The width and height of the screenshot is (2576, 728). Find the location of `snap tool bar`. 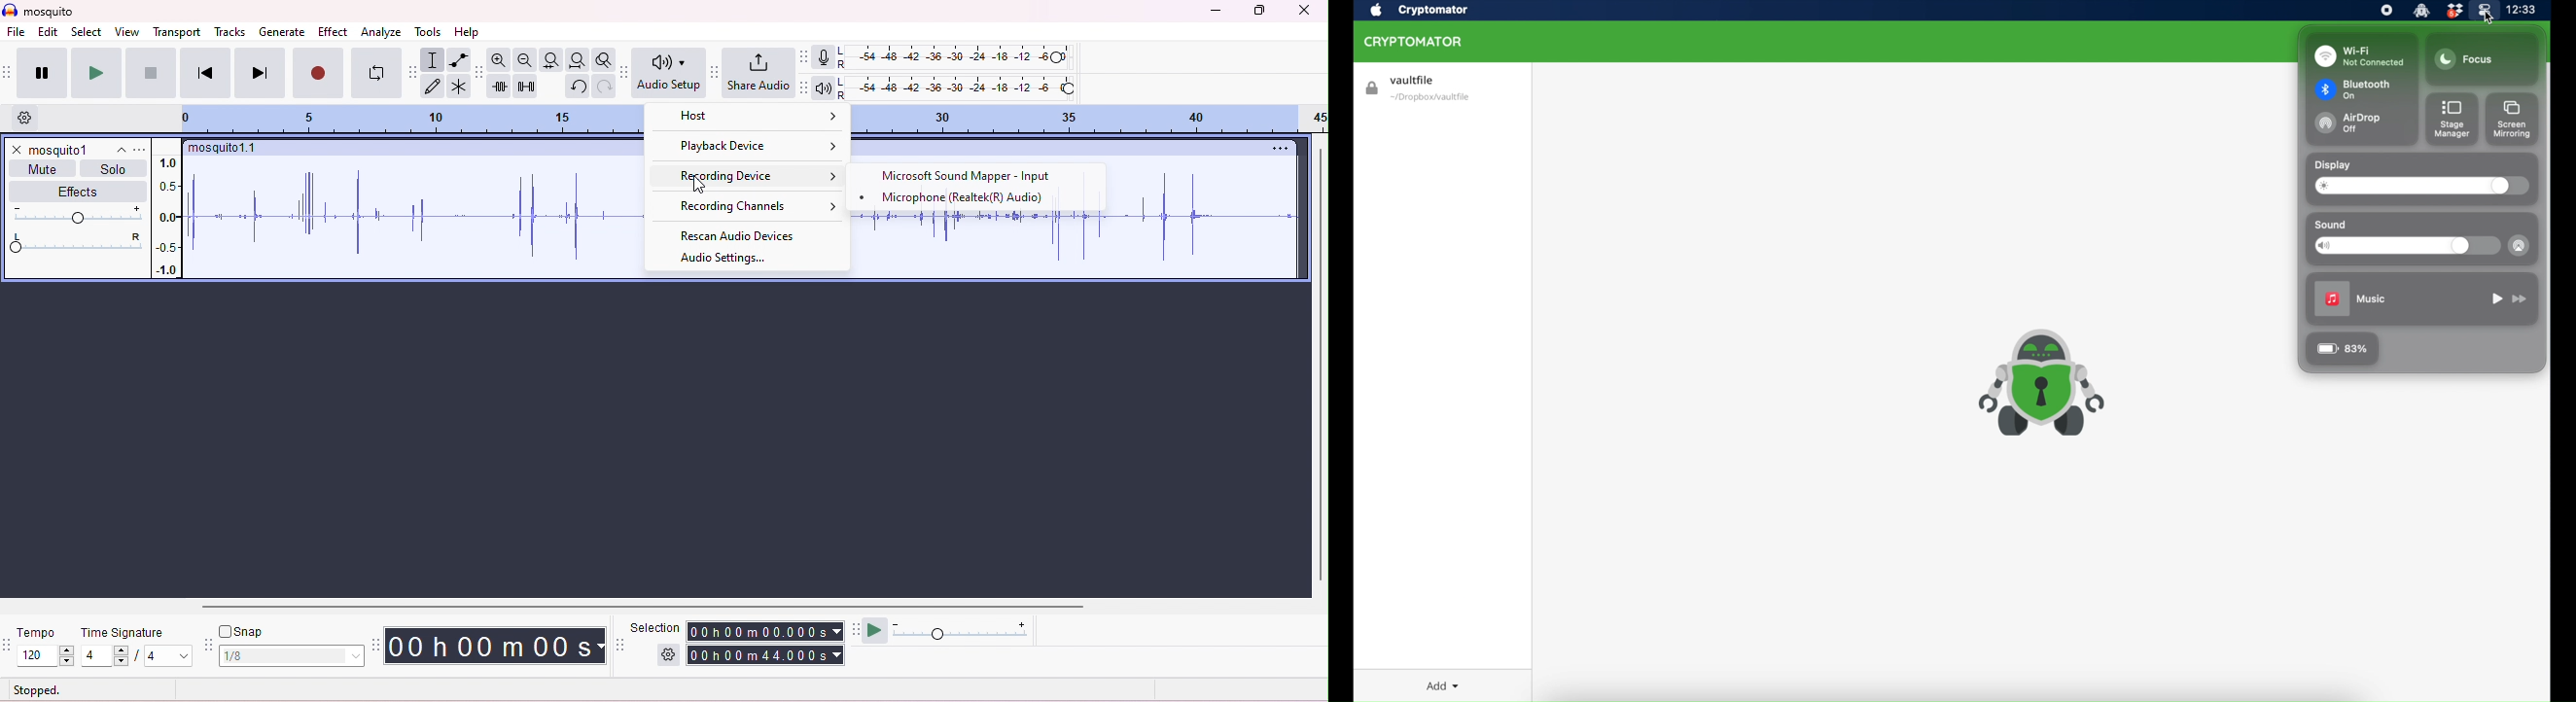

snap tool bar is located at coordinates (209, 647).